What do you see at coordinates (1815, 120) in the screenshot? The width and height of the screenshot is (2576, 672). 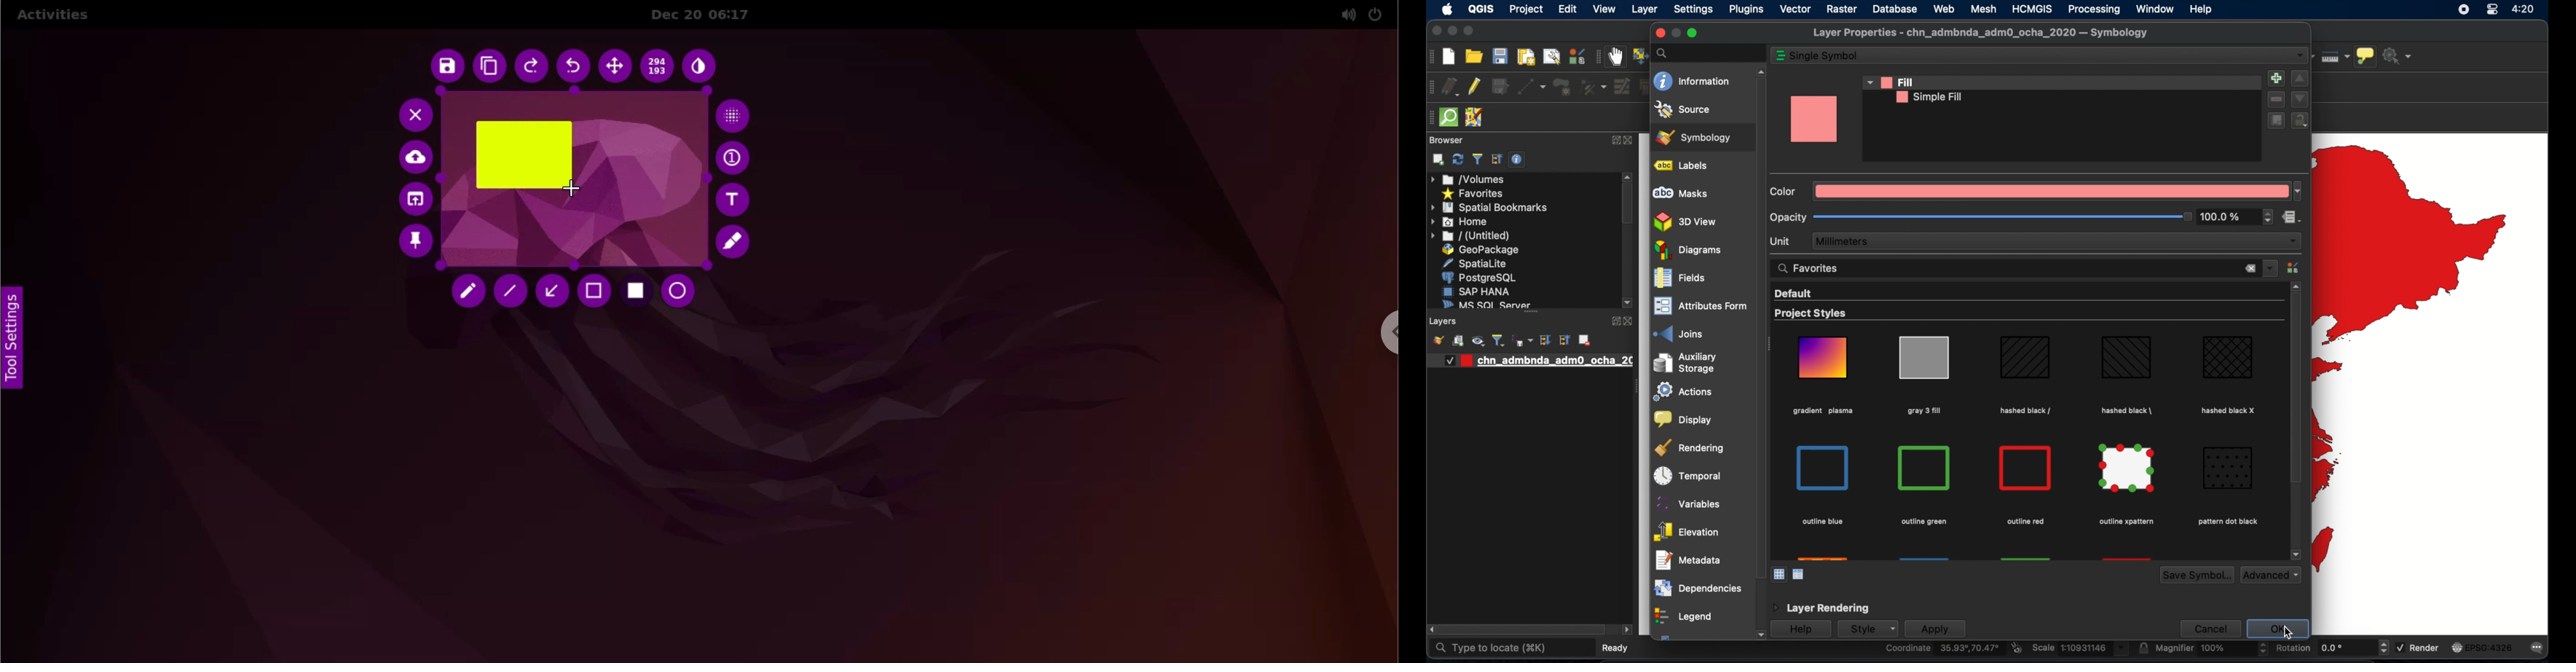 I see `pink color preview` at bounding box center [1815, 120].